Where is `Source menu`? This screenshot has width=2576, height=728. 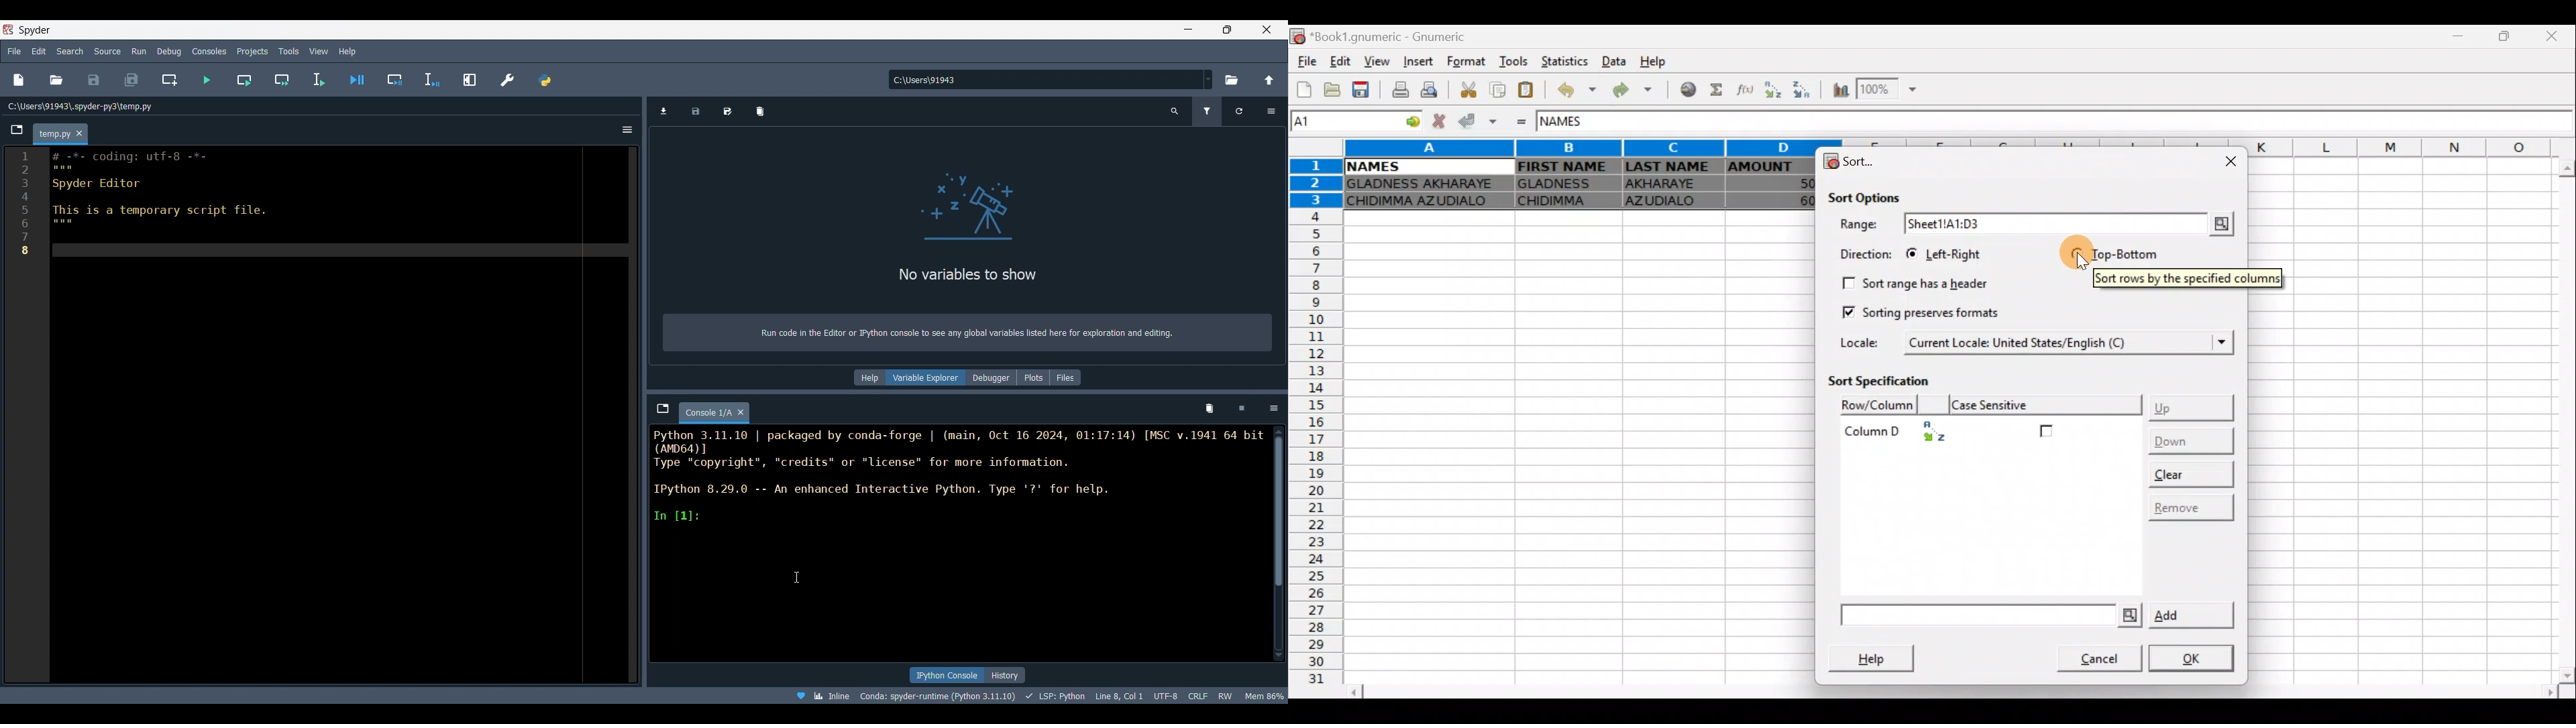
Source menu is located at coordinates (108, 50).